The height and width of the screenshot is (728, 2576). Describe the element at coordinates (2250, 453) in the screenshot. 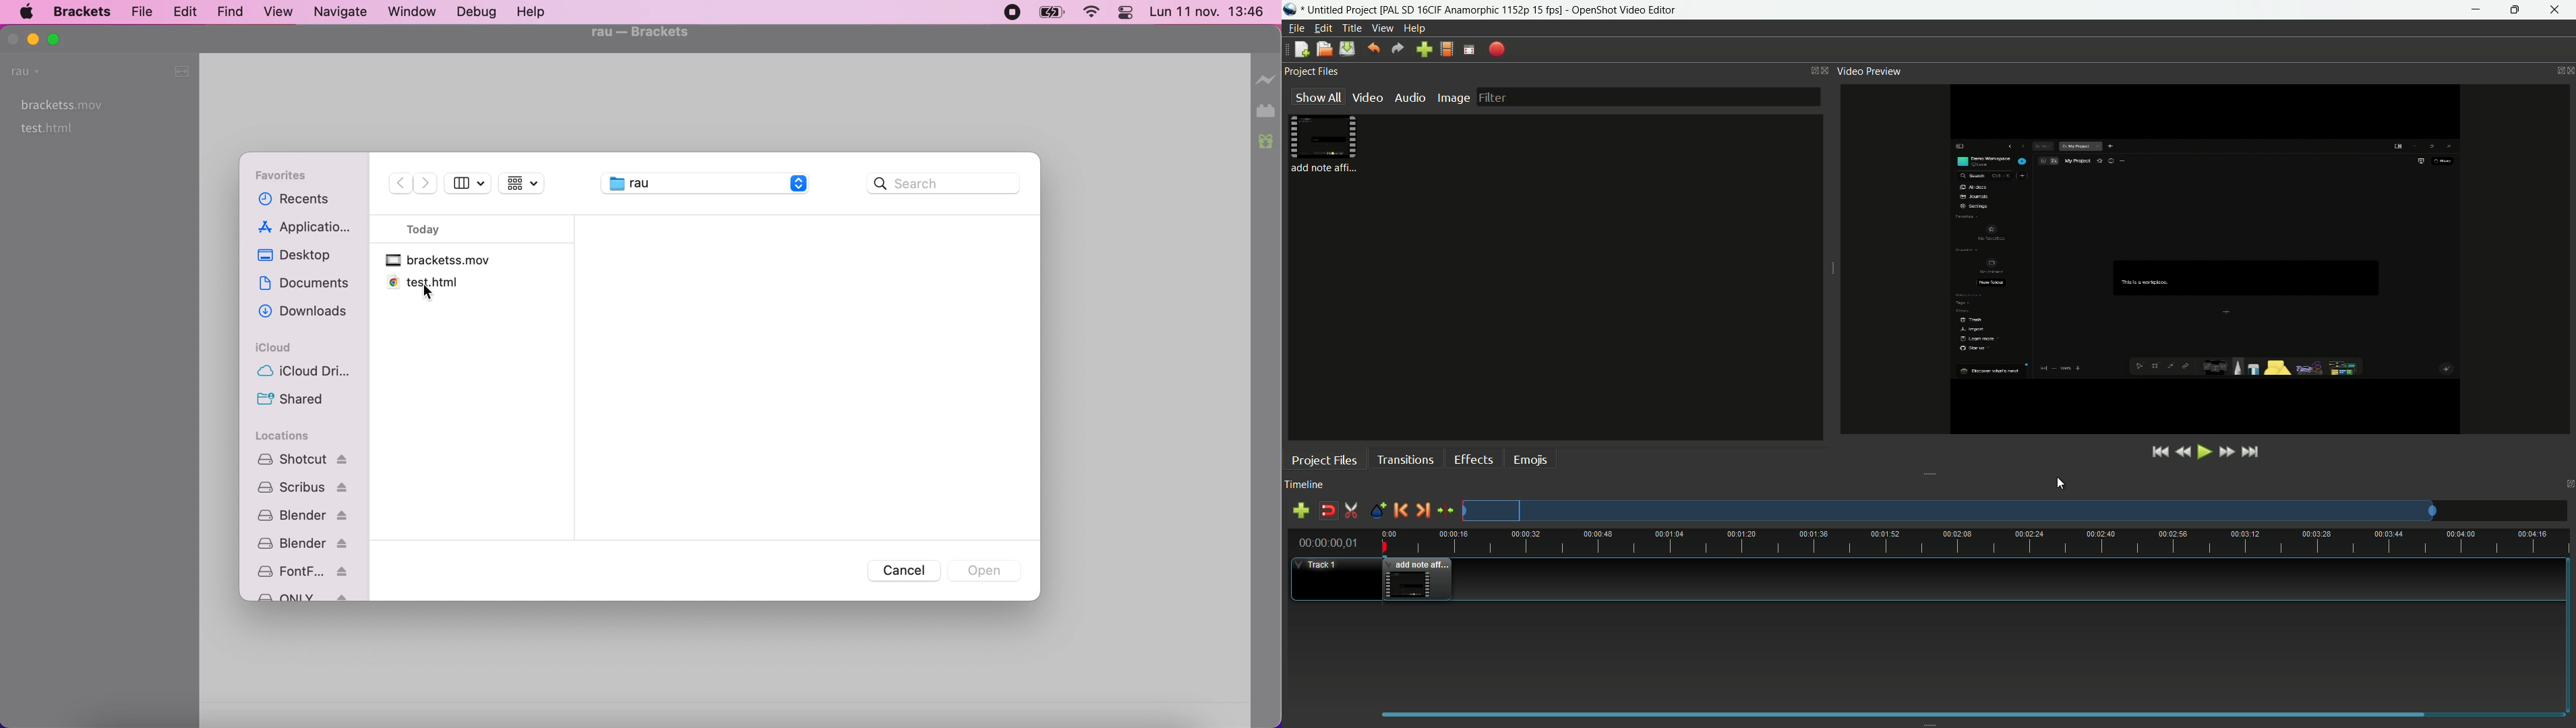

I see `jump to end` at that location.